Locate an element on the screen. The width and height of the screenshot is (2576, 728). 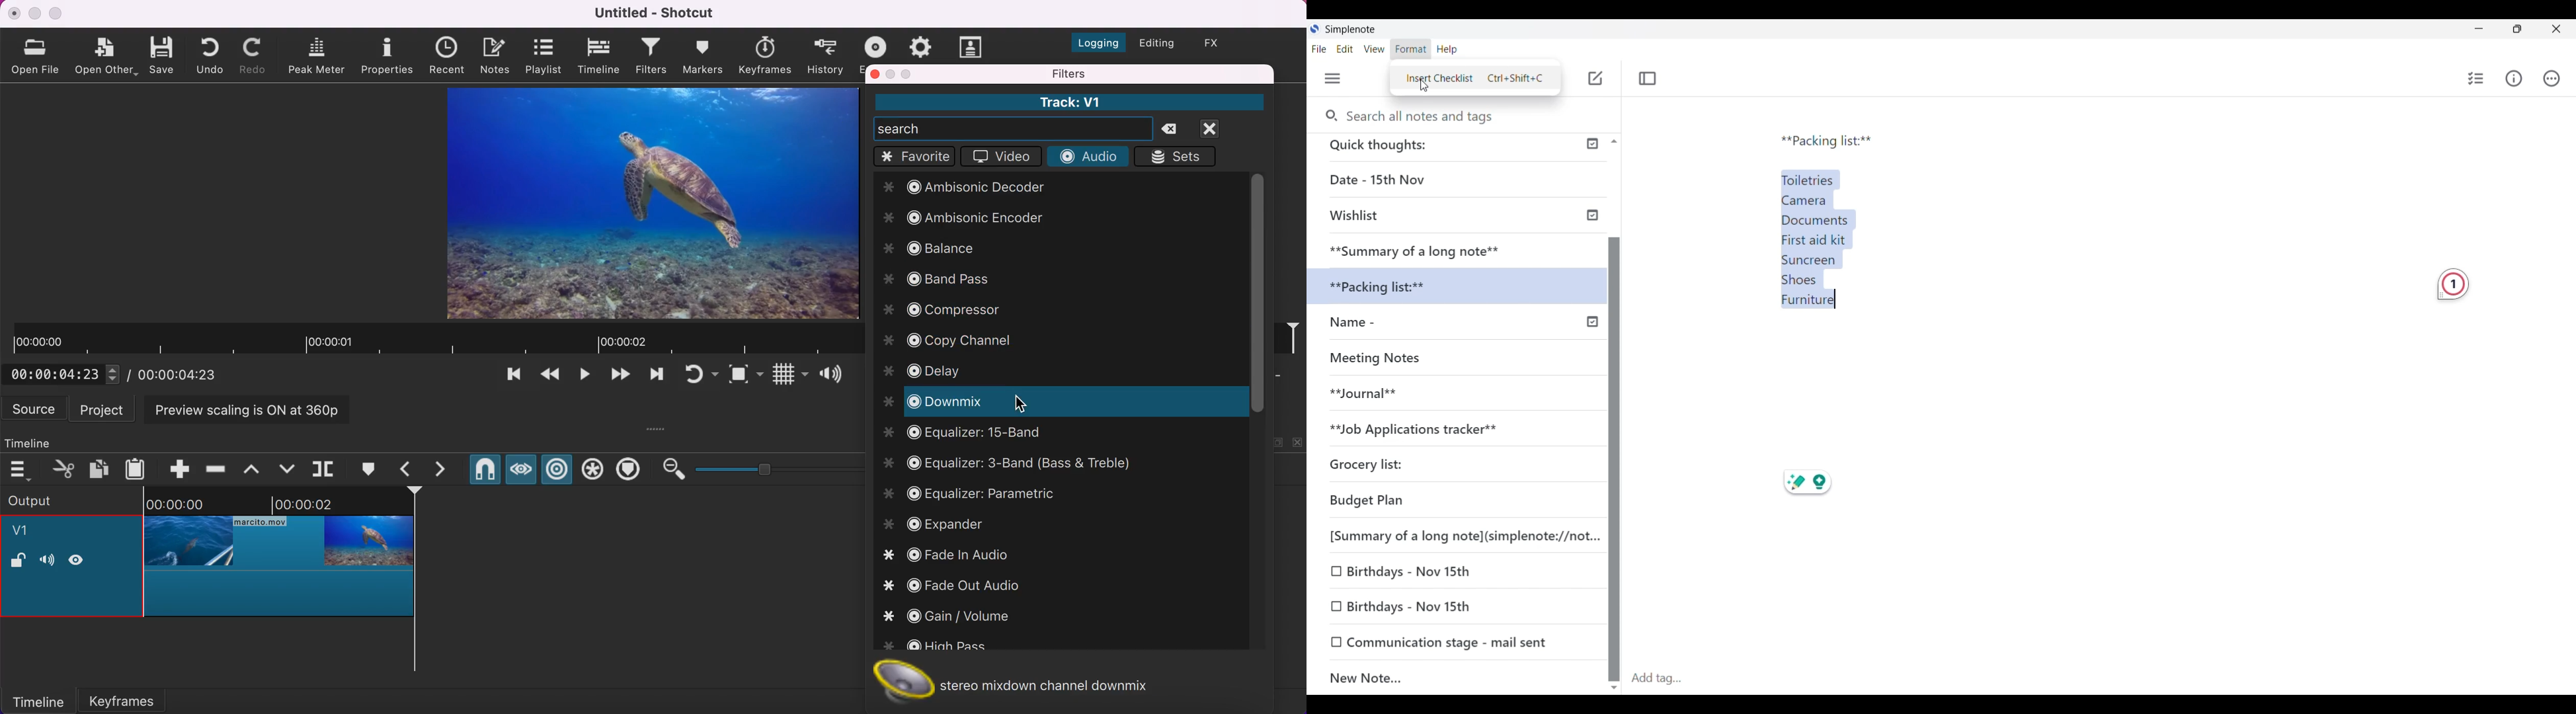
Text selected is located at coordinates (1827, 235).